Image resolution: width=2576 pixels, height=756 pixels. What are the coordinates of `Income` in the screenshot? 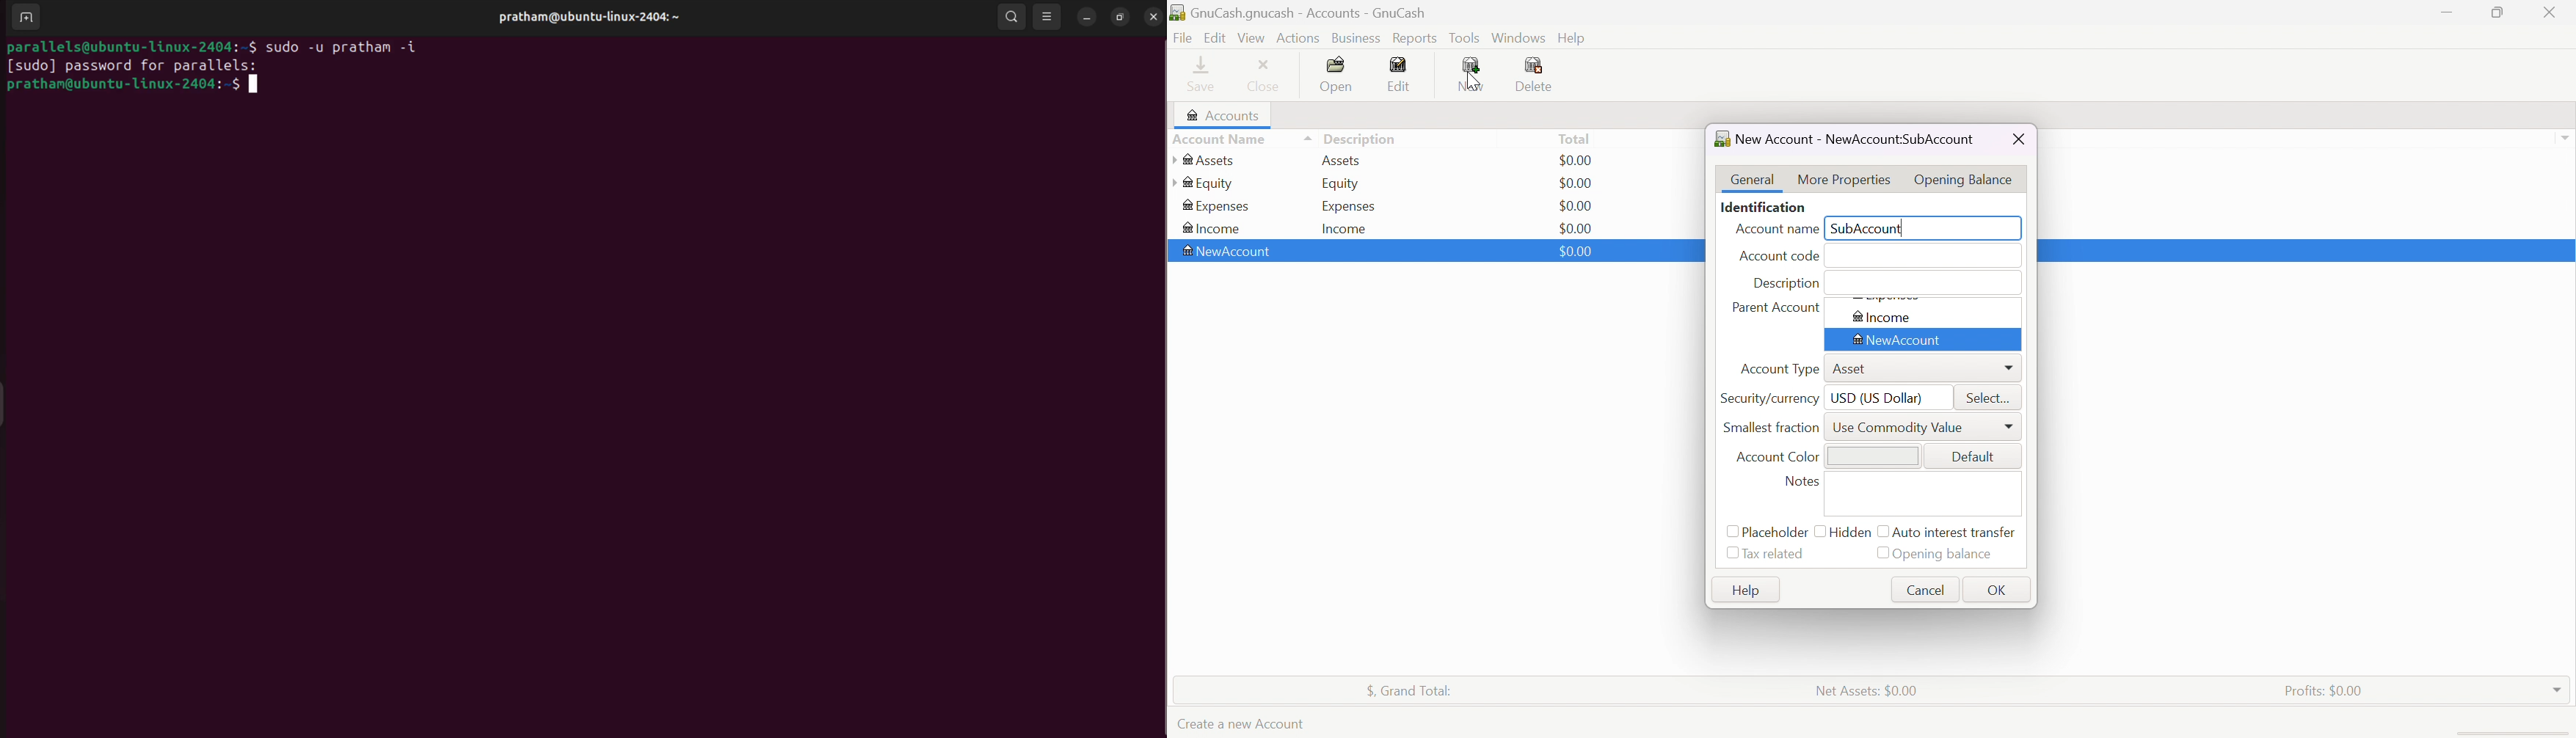 It's located at (1216, 227).